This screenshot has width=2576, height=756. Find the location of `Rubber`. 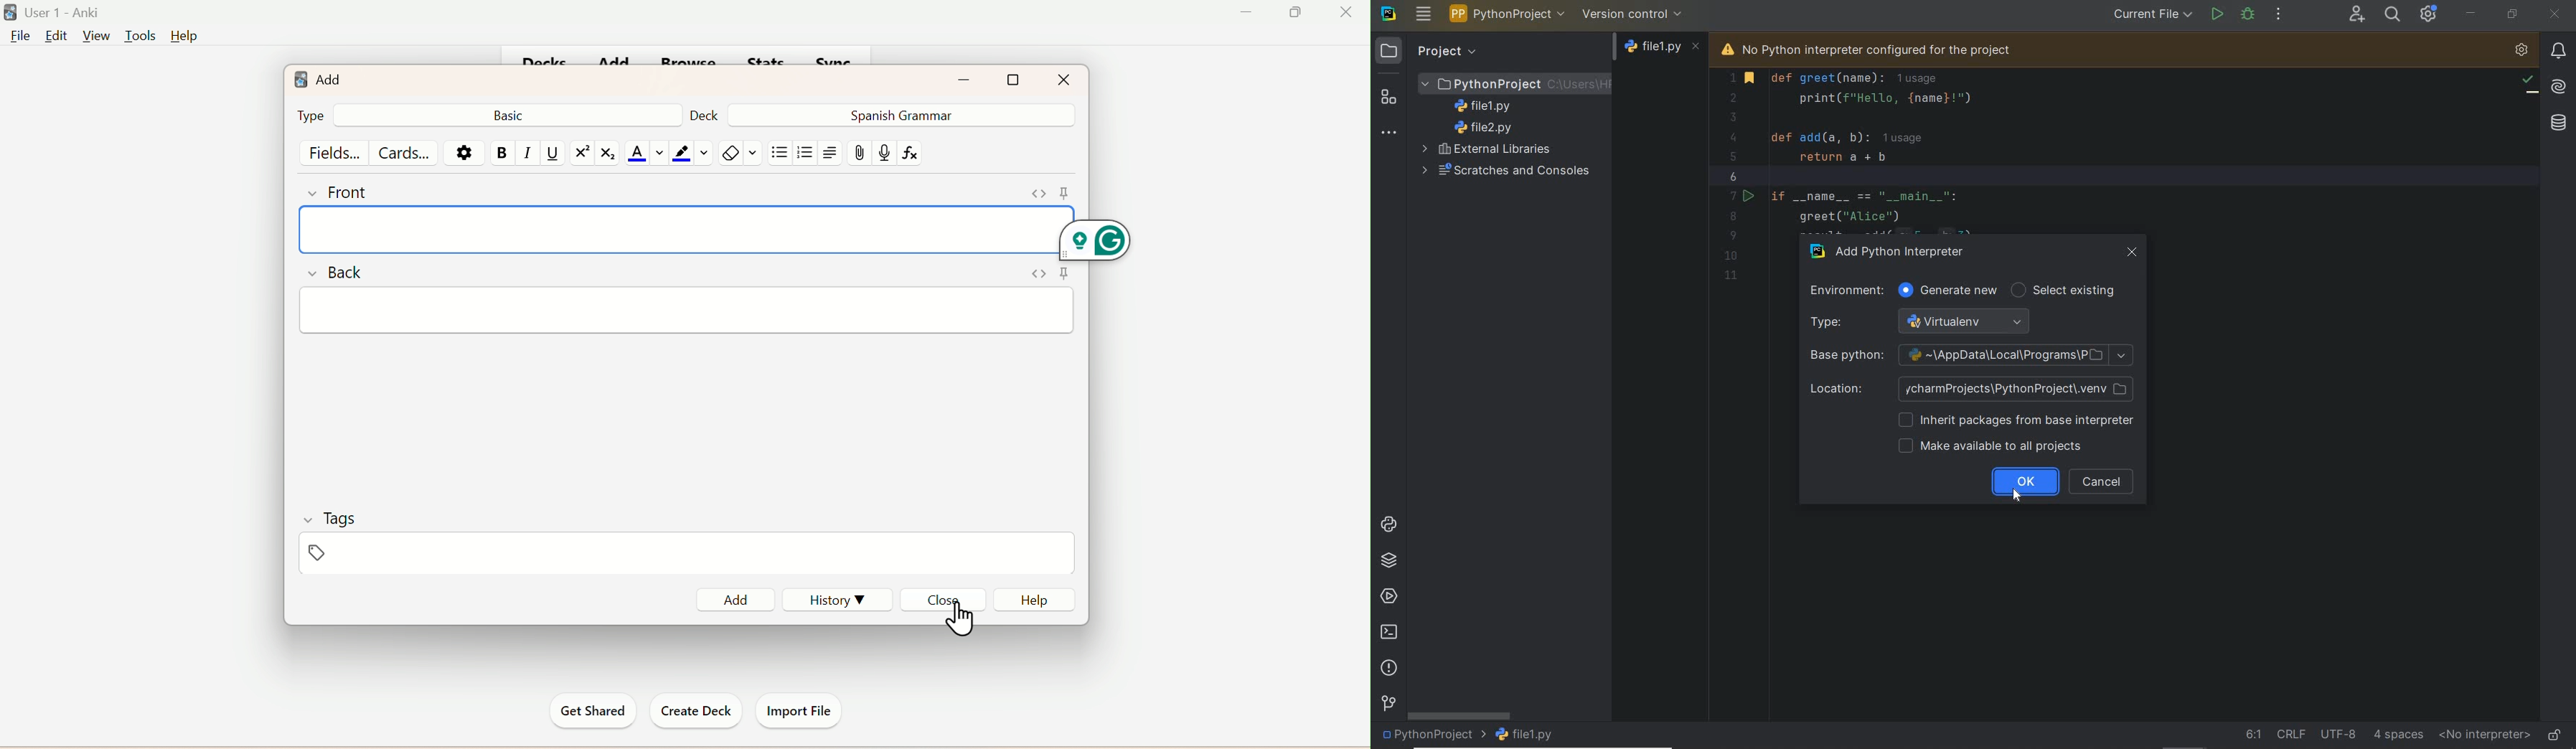

Rubber is located at coordinates (743, 154).